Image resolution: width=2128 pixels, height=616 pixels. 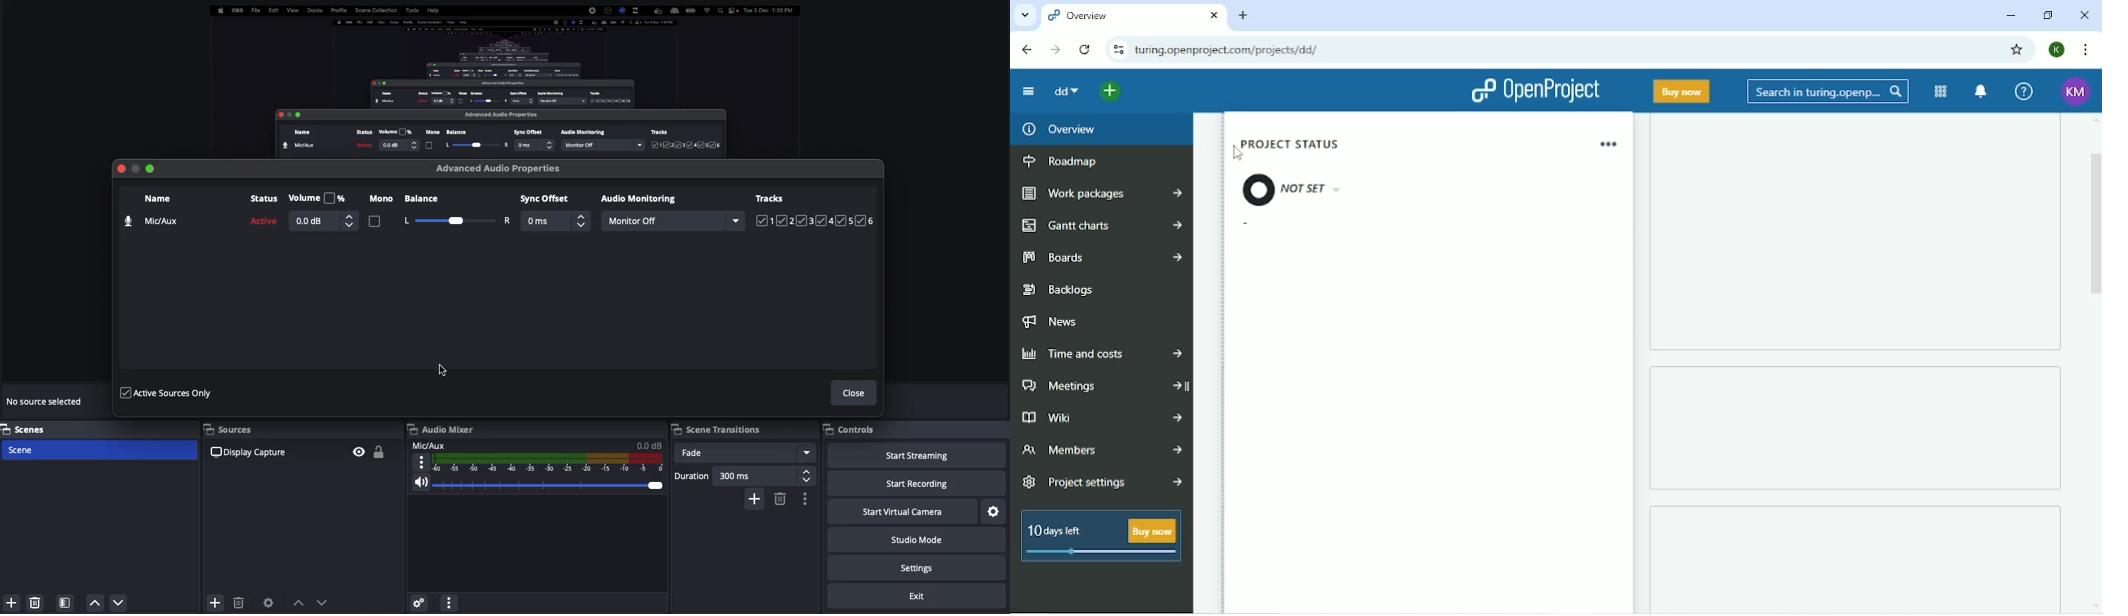 I want to click on Controls, so click(x=849, y=429).